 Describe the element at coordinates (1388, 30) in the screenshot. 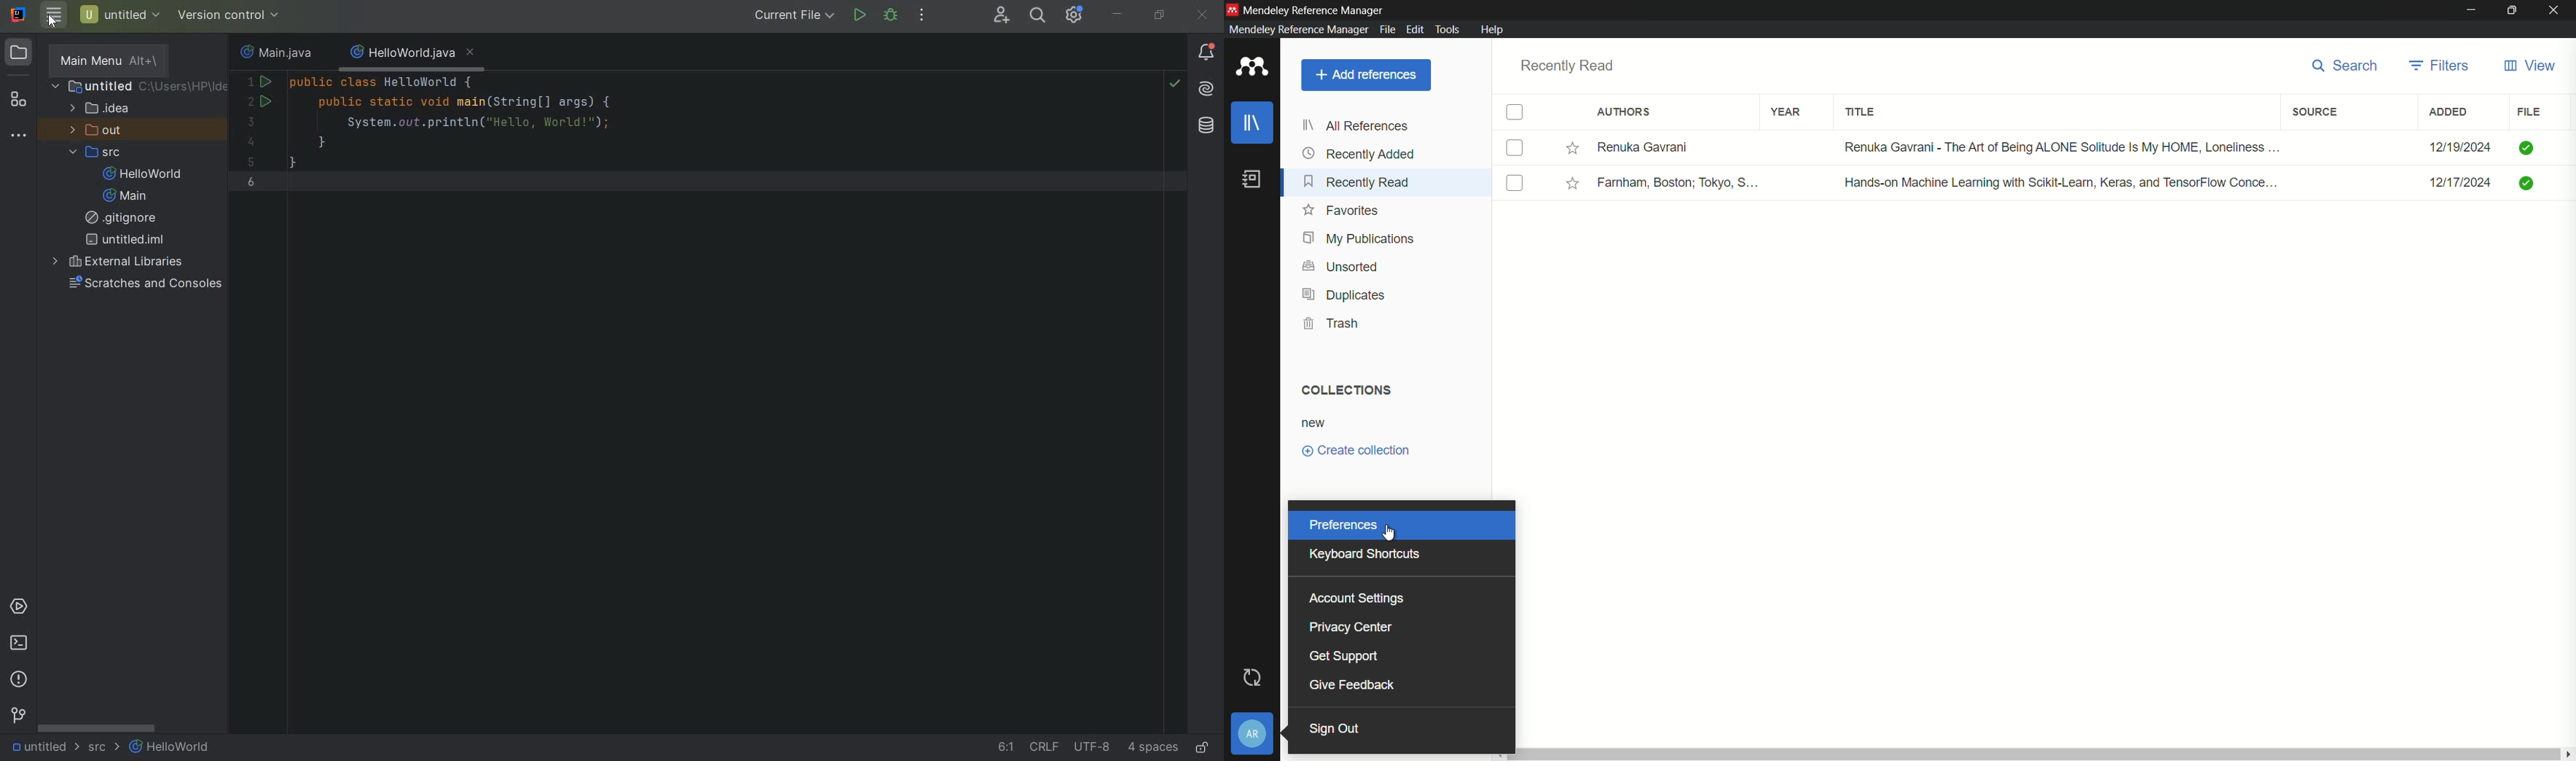

I see `file menu` at that location.